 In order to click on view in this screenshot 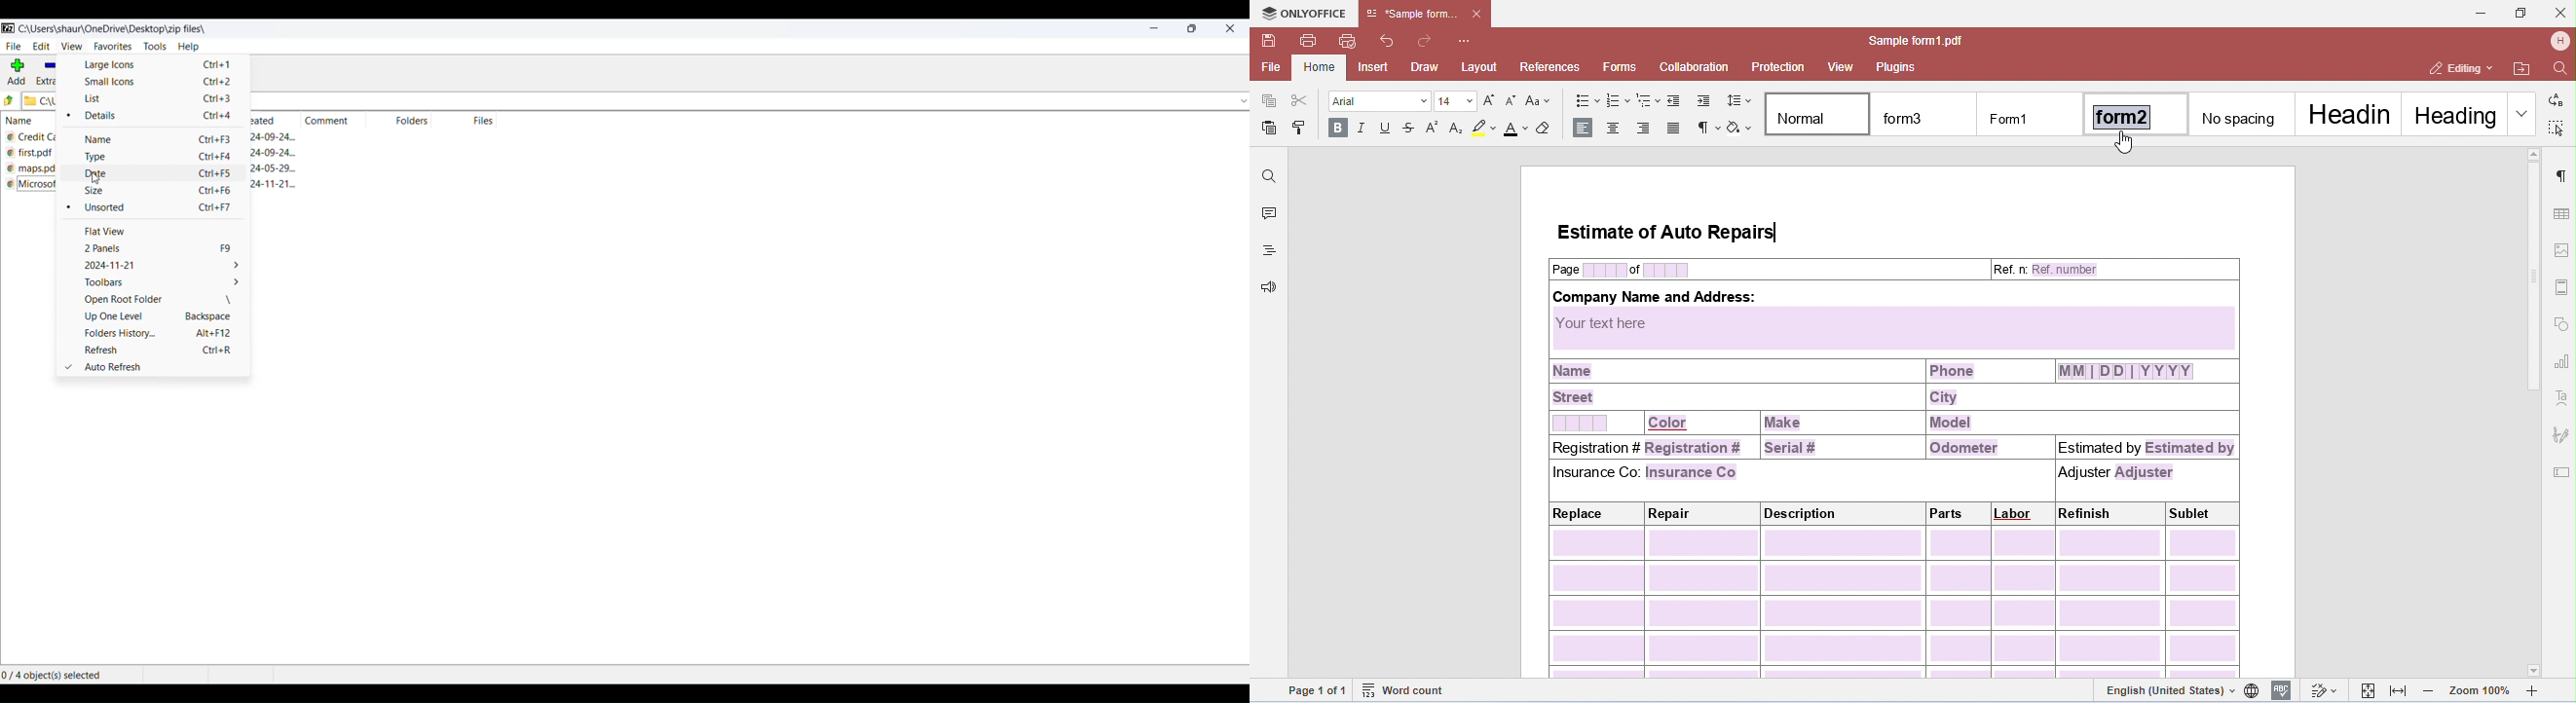, I will do `click(72, 49)`.